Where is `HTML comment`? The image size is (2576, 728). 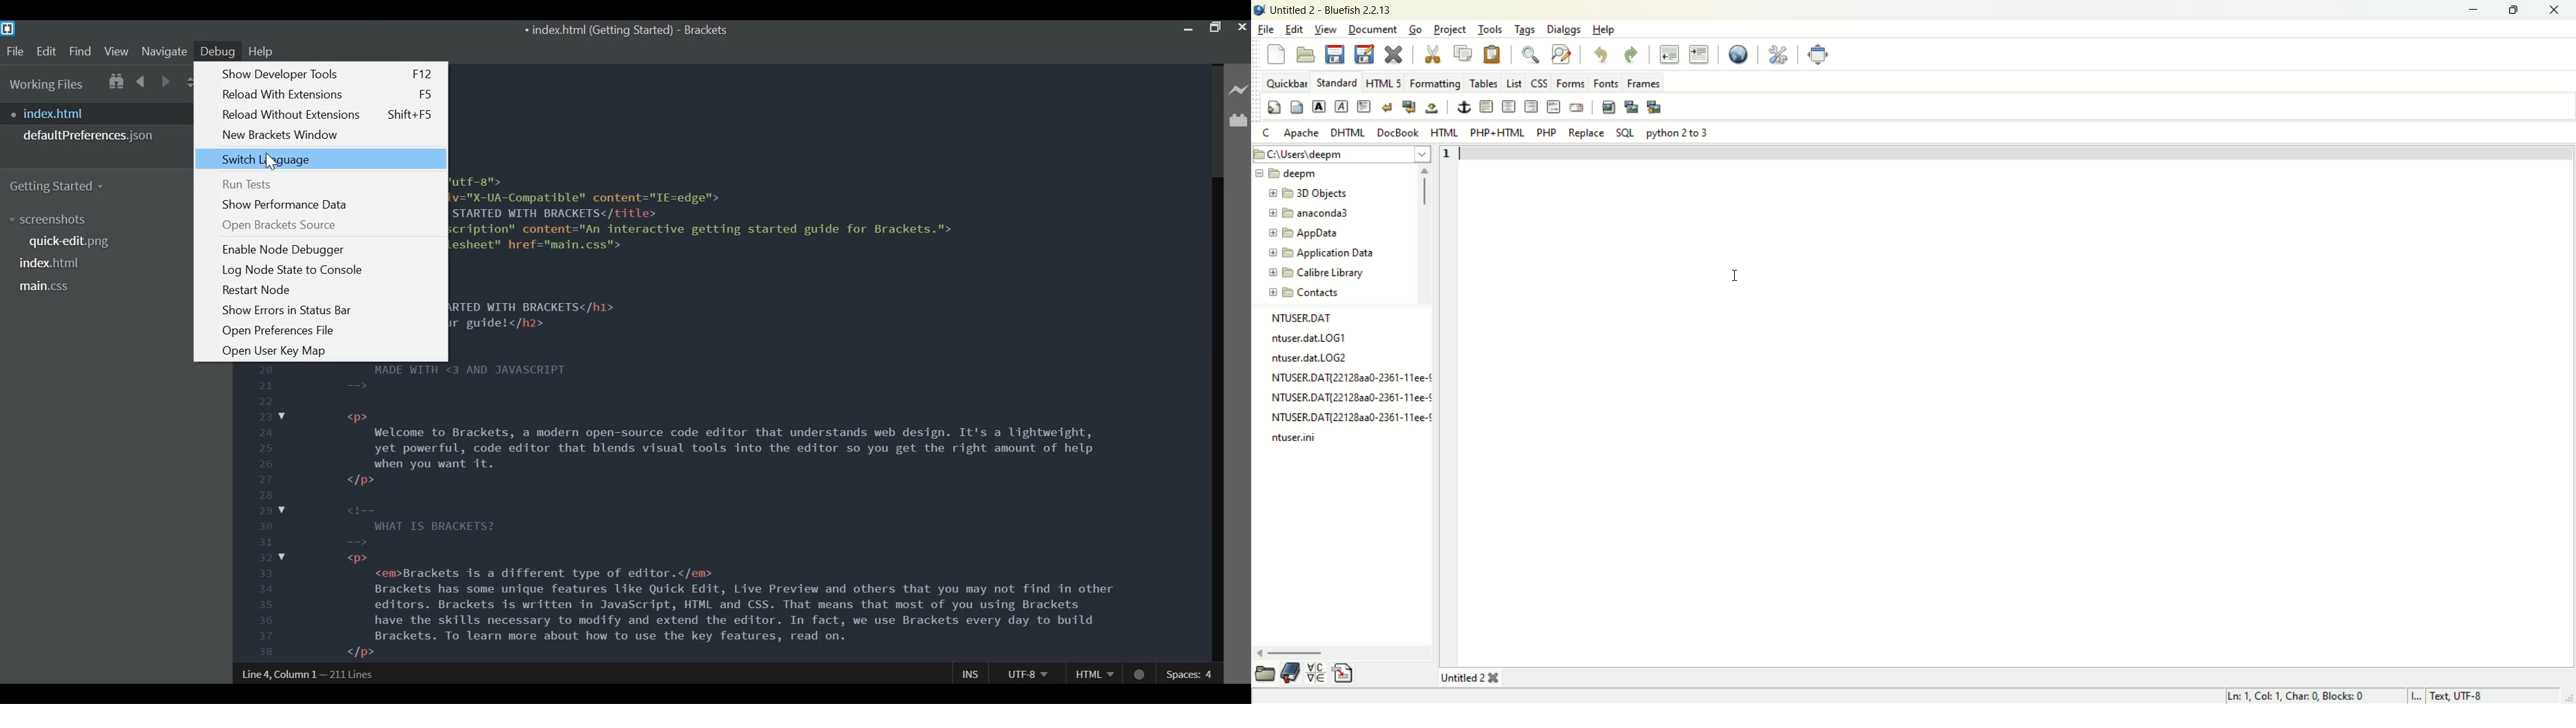 HTML comment is located at coordinates (1553, 107).